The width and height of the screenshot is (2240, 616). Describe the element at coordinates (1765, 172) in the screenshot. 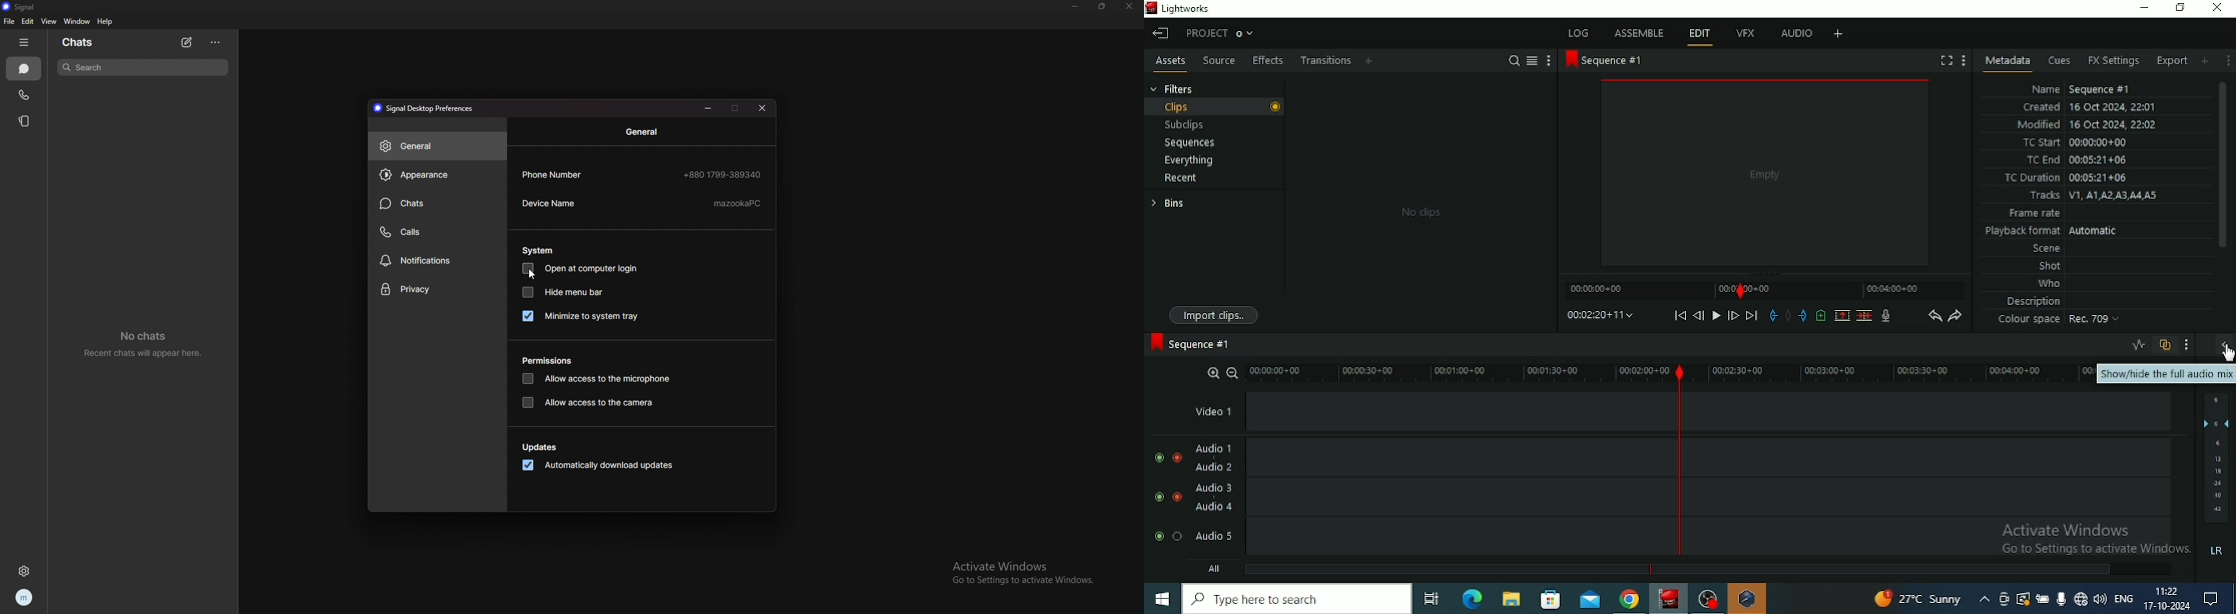

I see `Media Preview` at that location.